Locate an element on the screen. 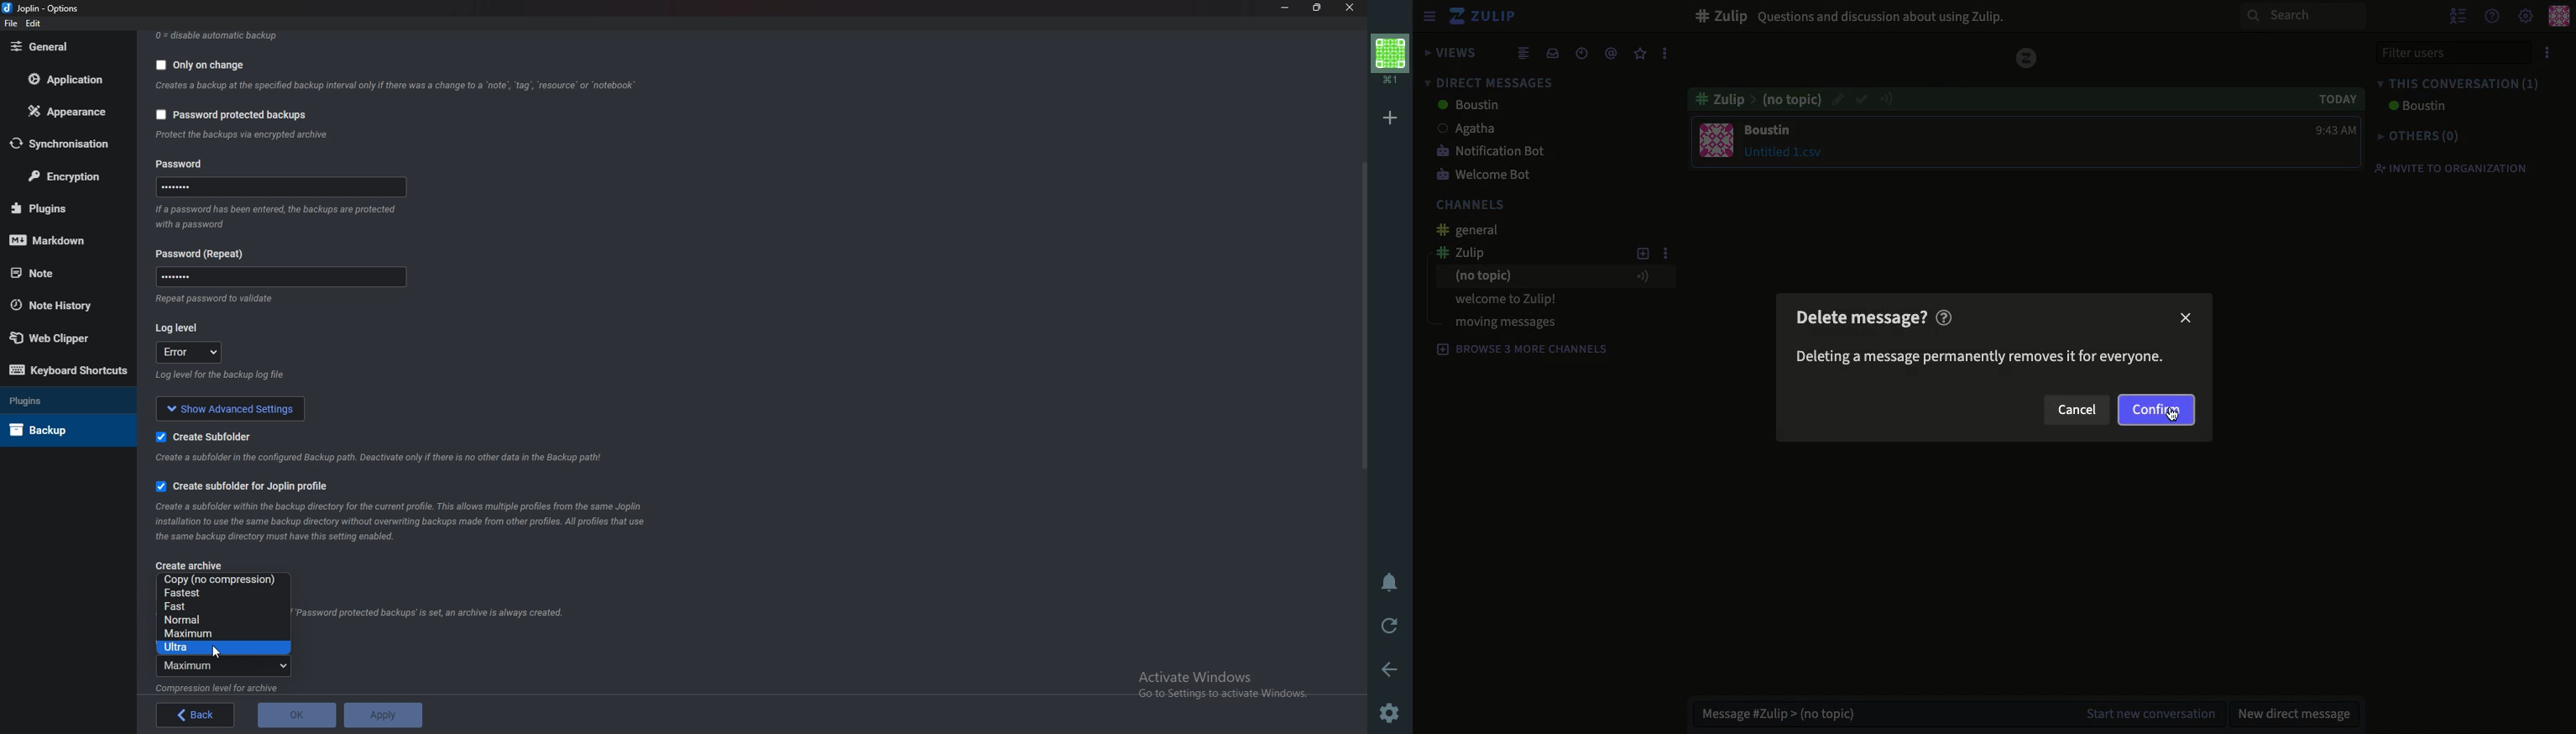 This screenshot has height=756, width=2576. favorite is located at coordinates (1640, 54).